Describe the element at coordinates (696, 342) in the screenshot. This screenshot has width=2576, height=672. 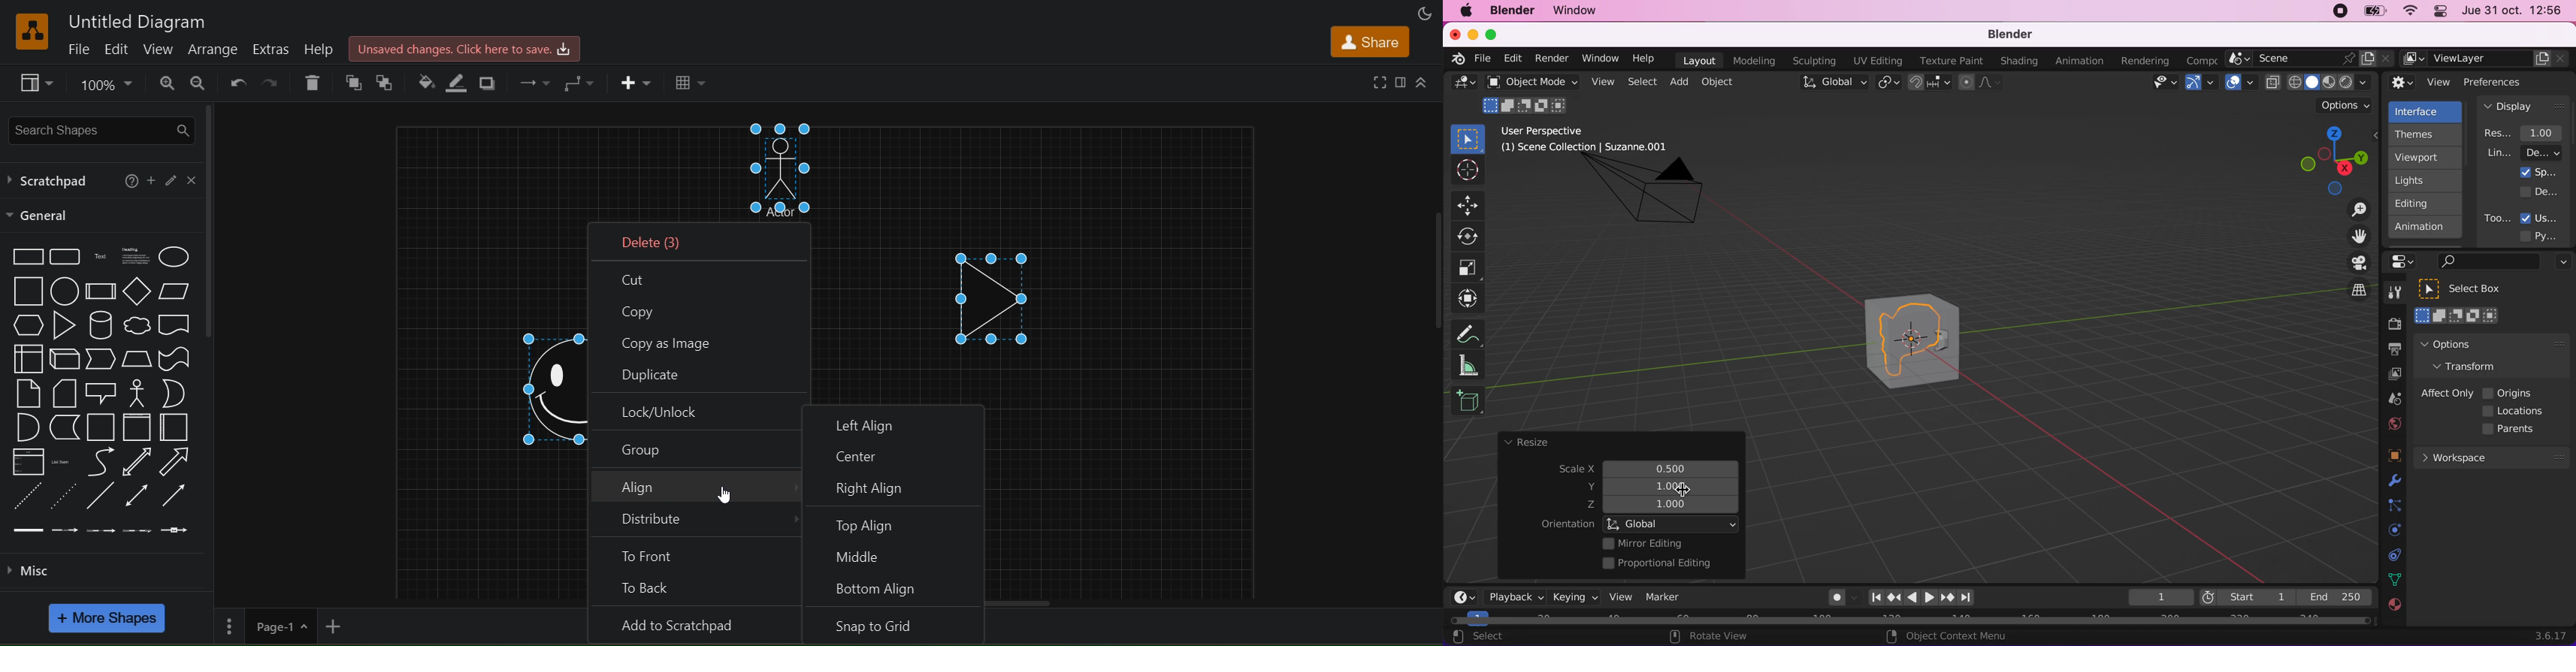
I see `copy as image` at that location.